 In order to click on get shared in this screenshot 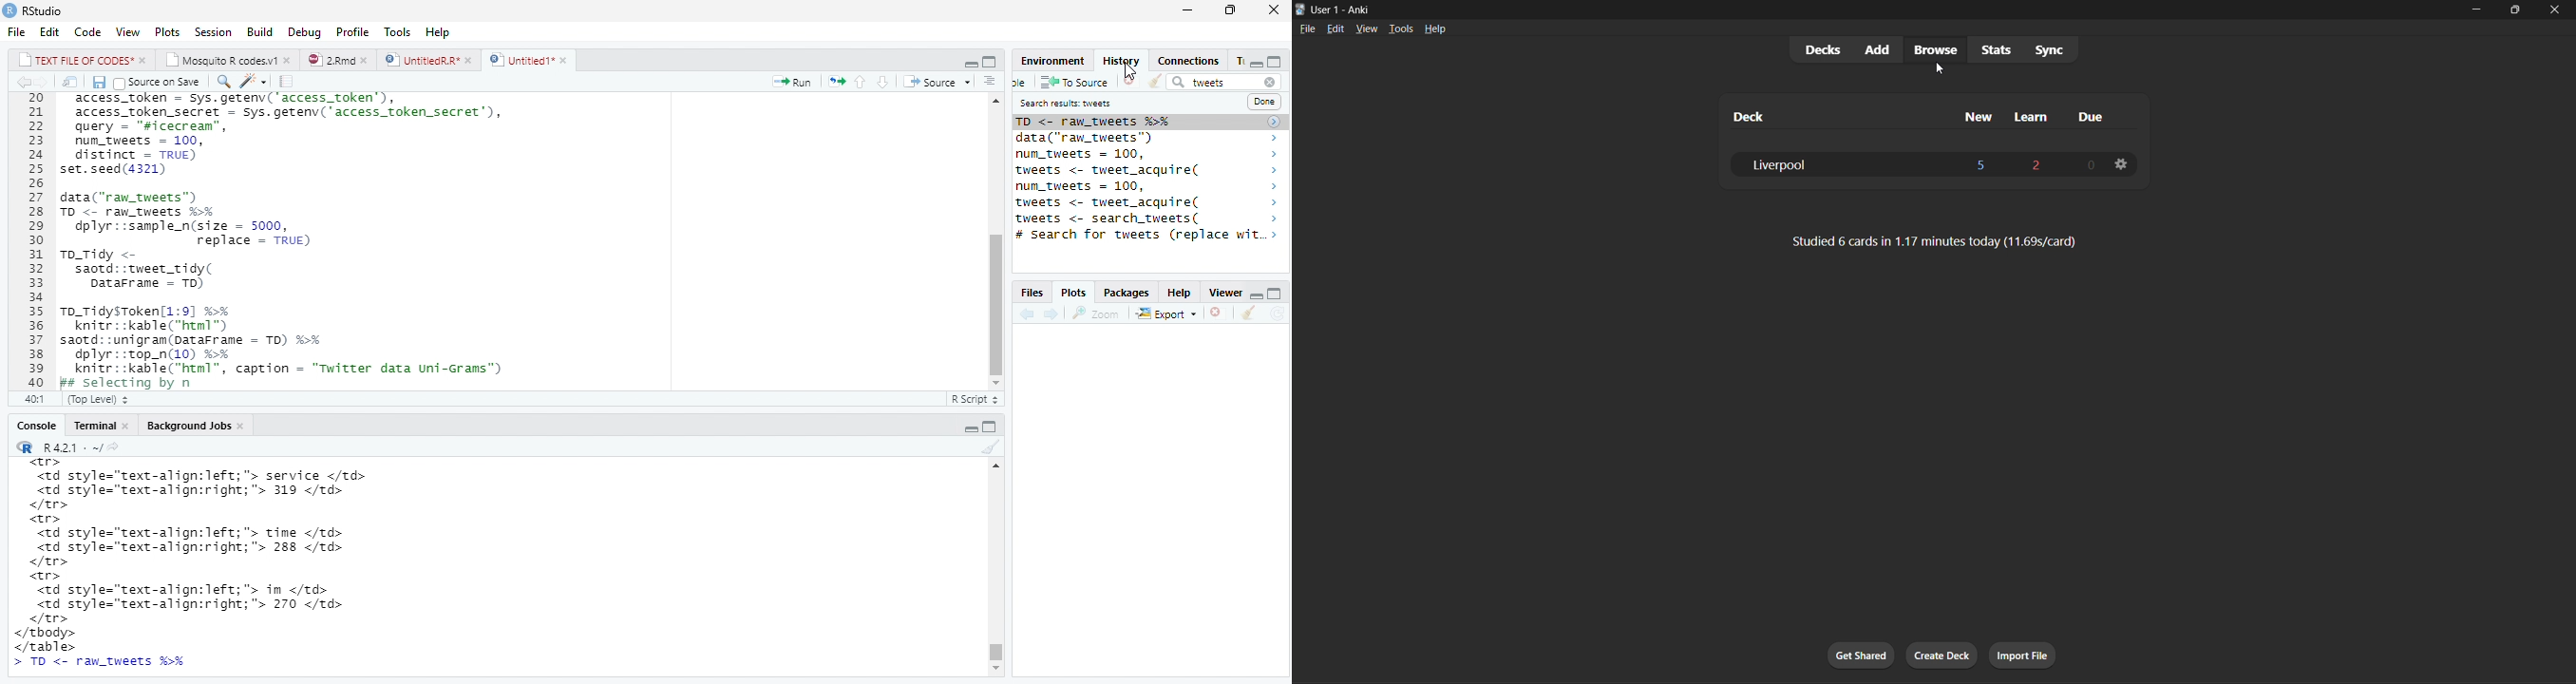, I will do `click(1863, 655)`.